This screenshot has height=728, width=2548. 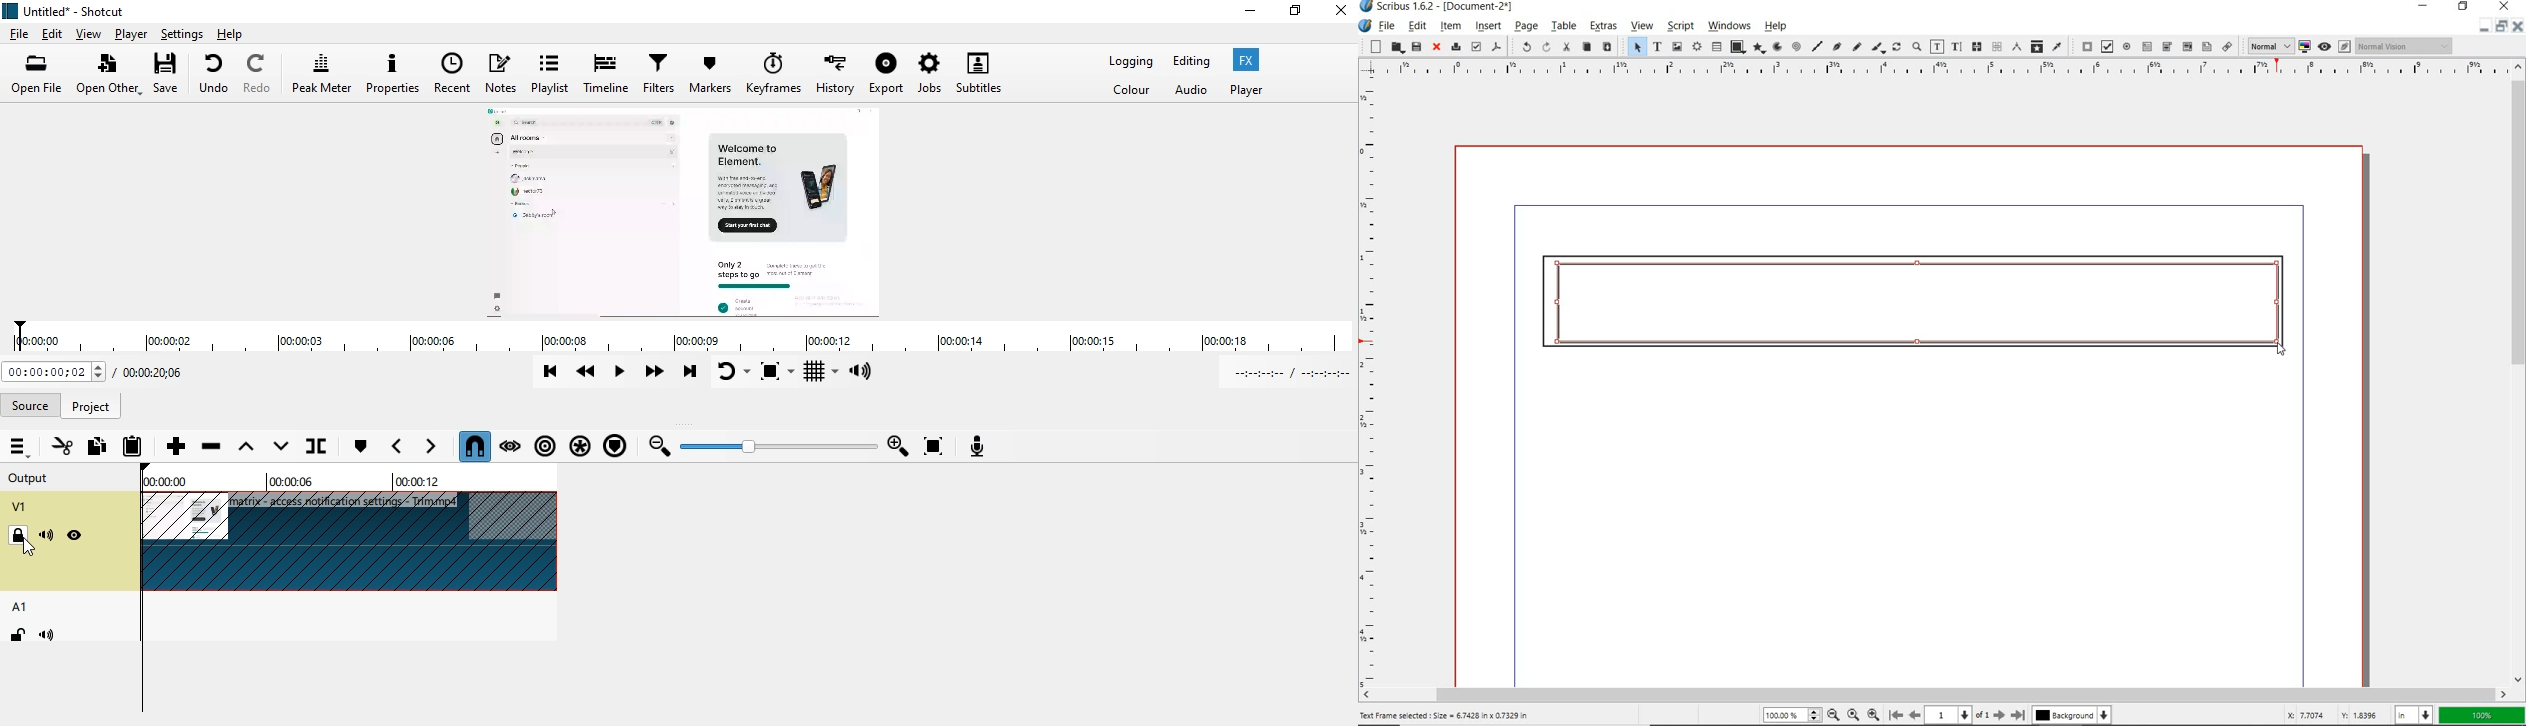 What do you see at coordinates (245, 34) in the screenshot?
I see `help` at bounding box center [245, 34].